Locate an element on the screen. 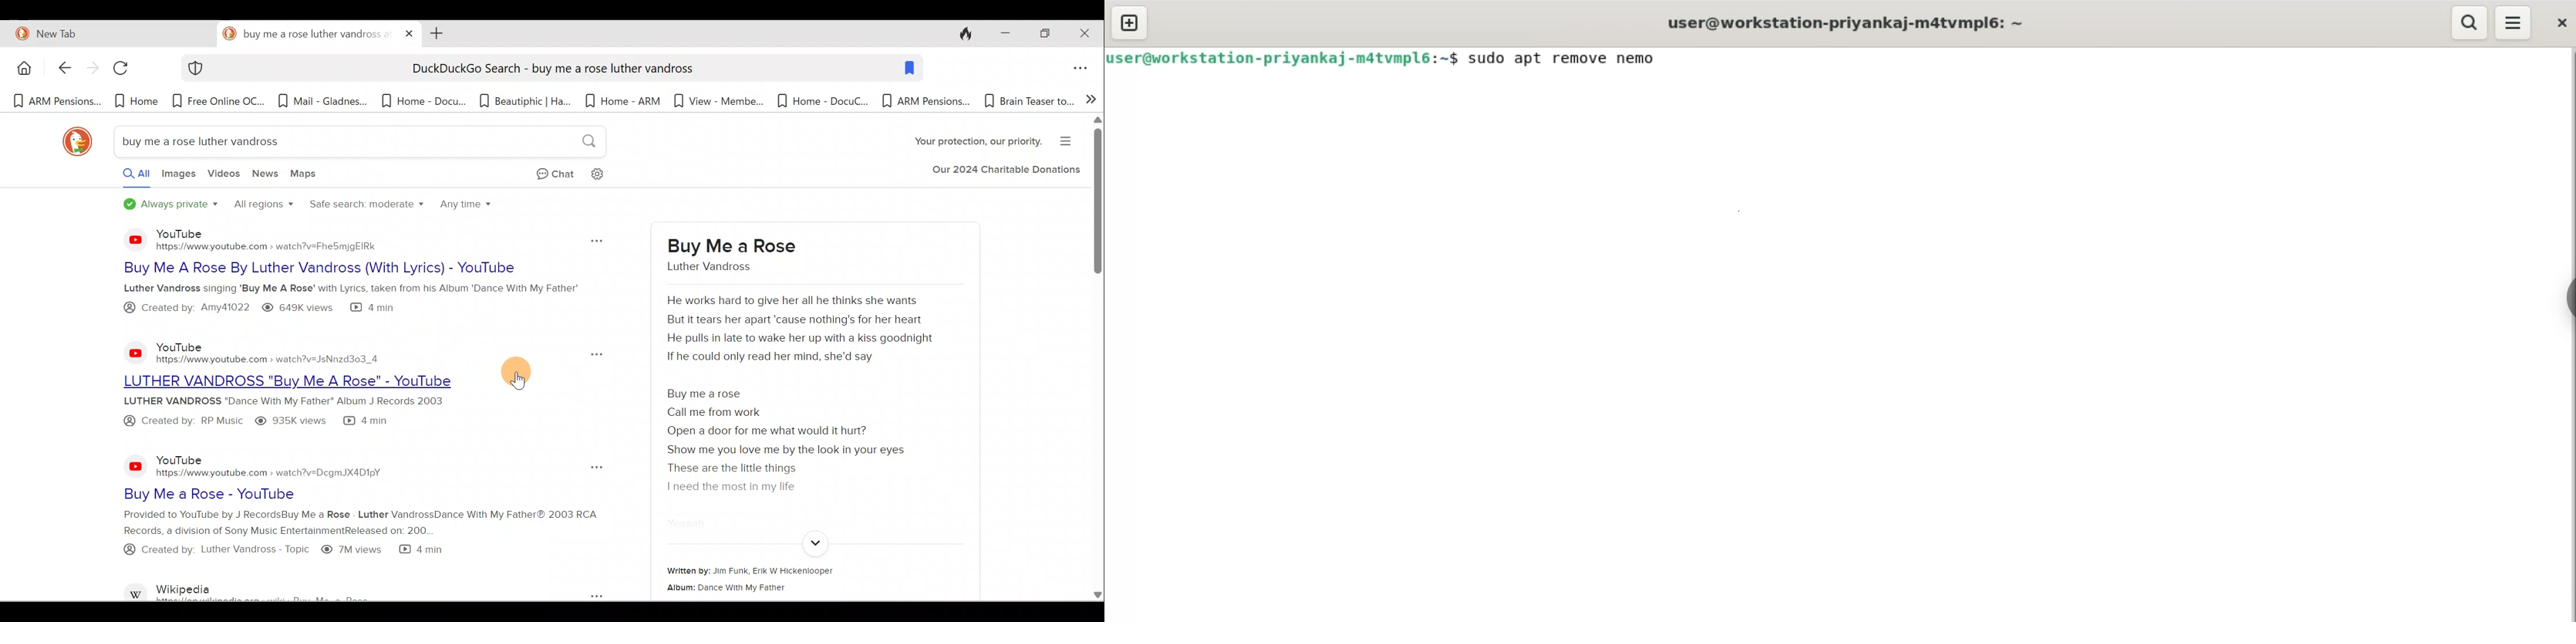 This screenshot has height=644, width=2576. Scroll bar is located at coordinates (1097, 359).